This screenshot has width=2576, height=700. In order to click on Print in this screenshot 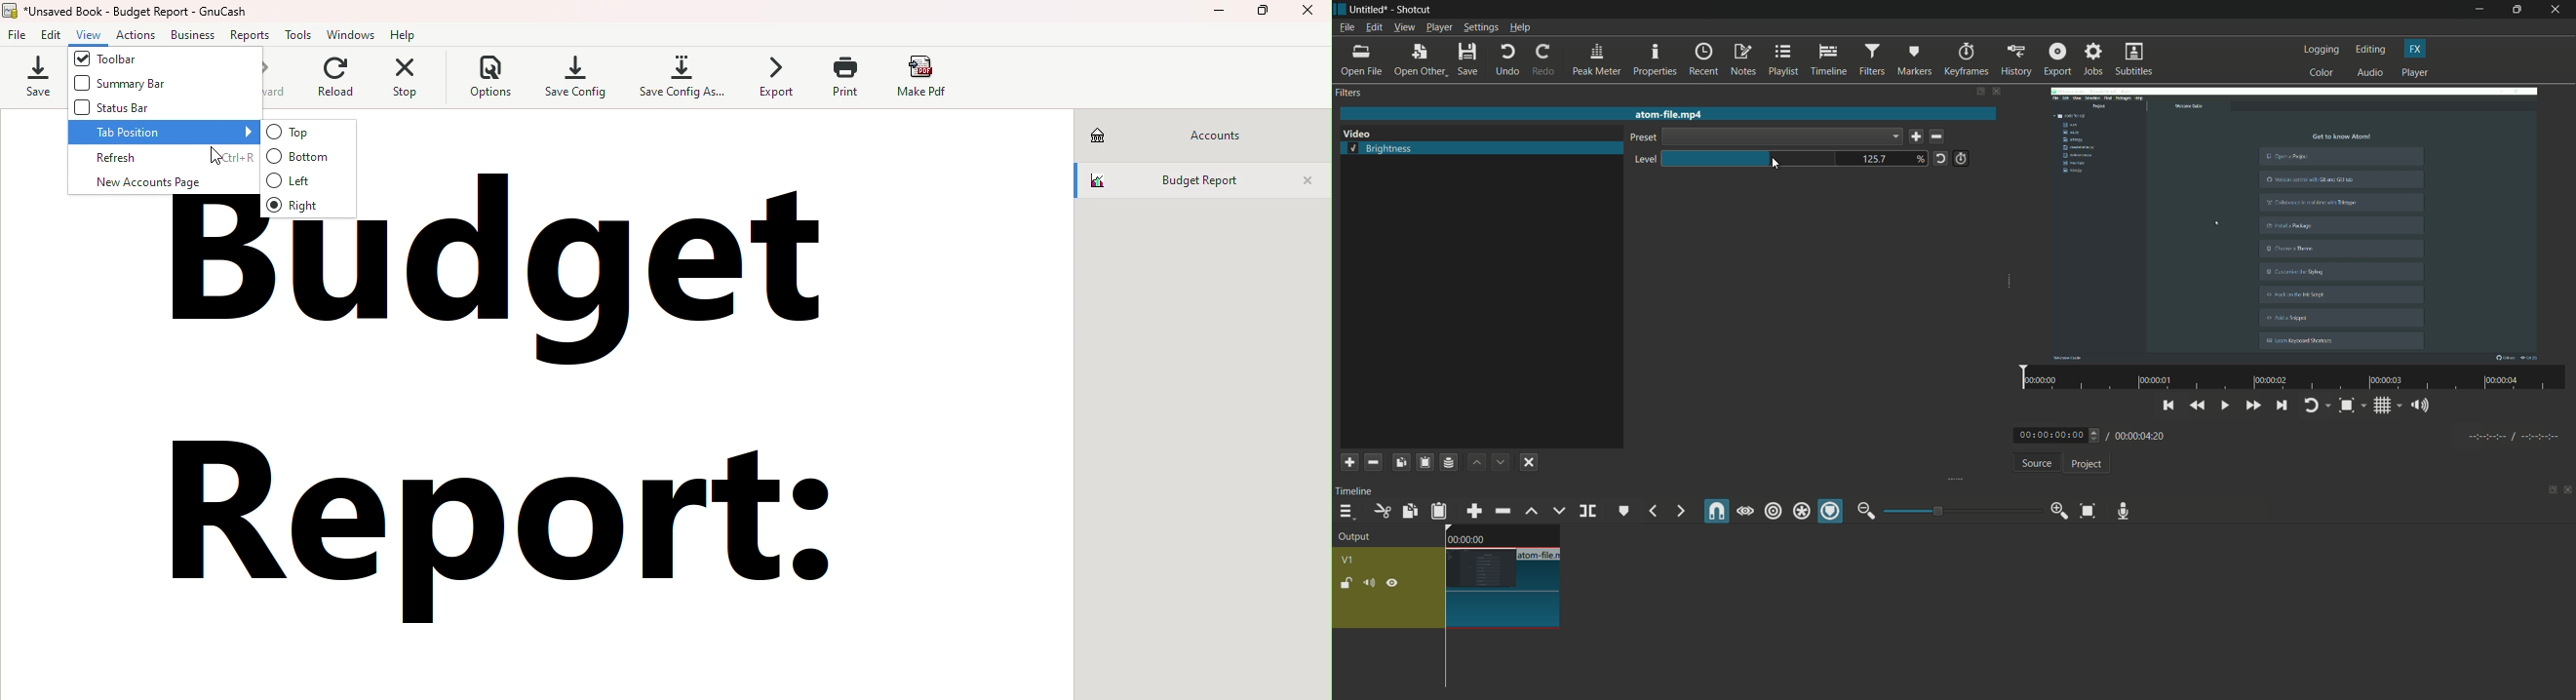, I will do `click(841, 78)`.